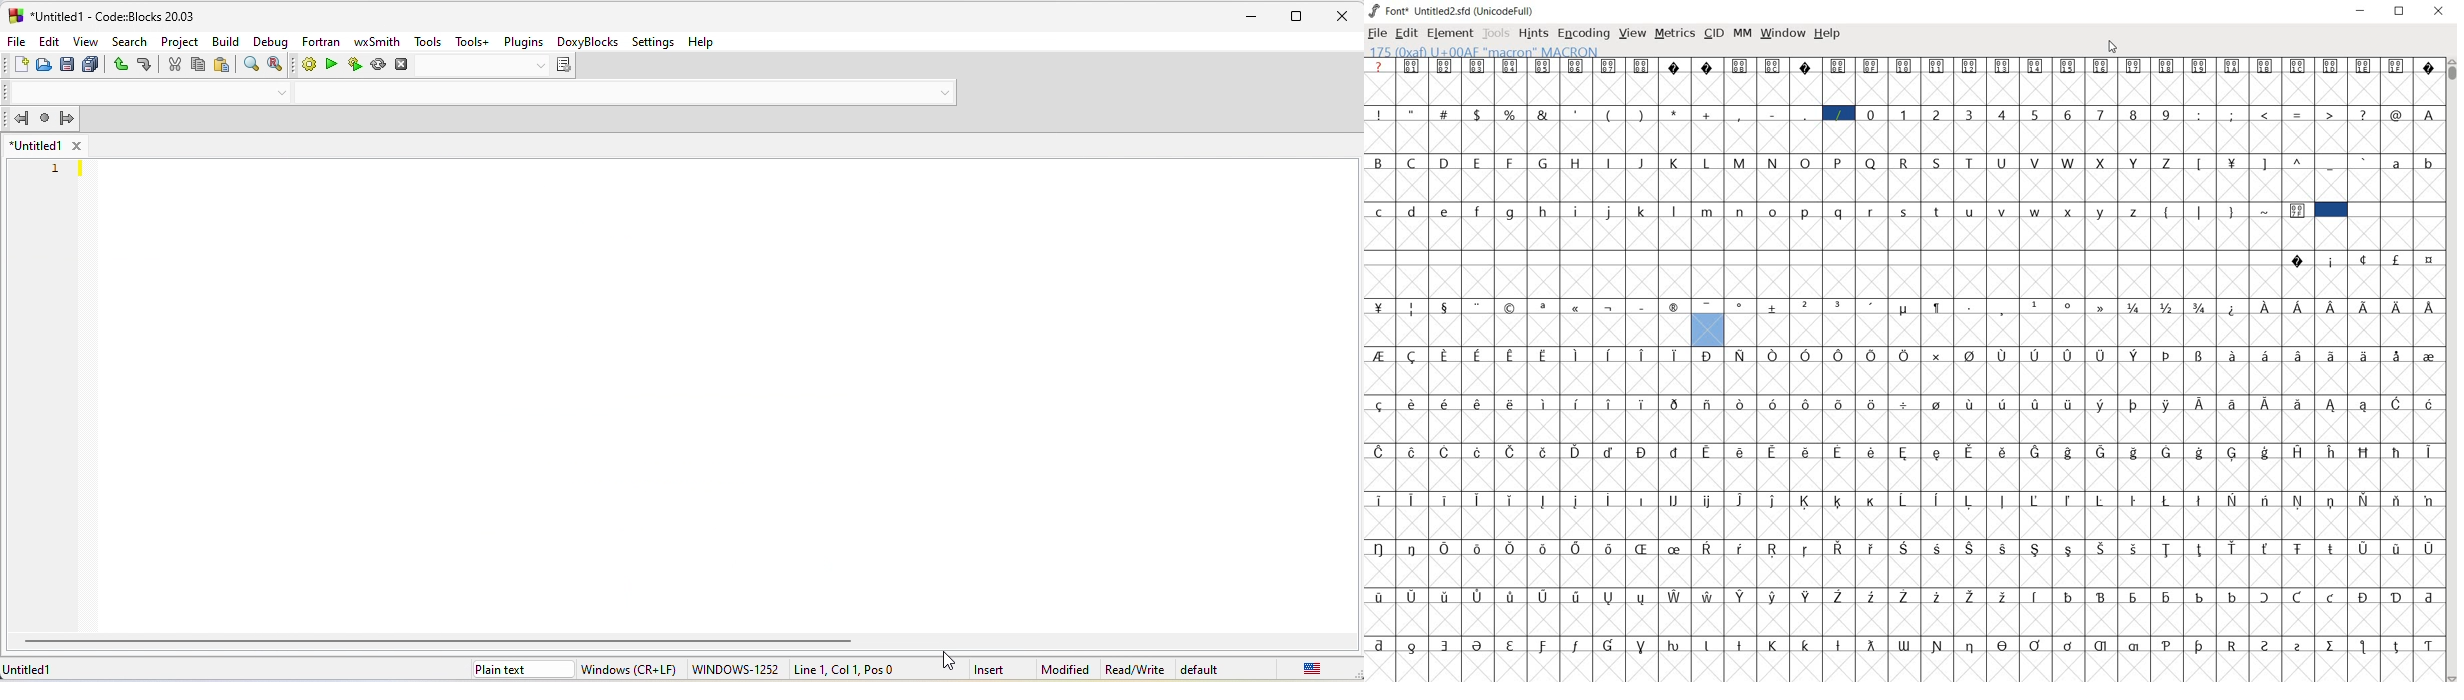 Image resolution: width=2464 pixels, height=700 pixels. Describe the element at coordinates (1741, 210) in the screenshot. I see `n` at that location.